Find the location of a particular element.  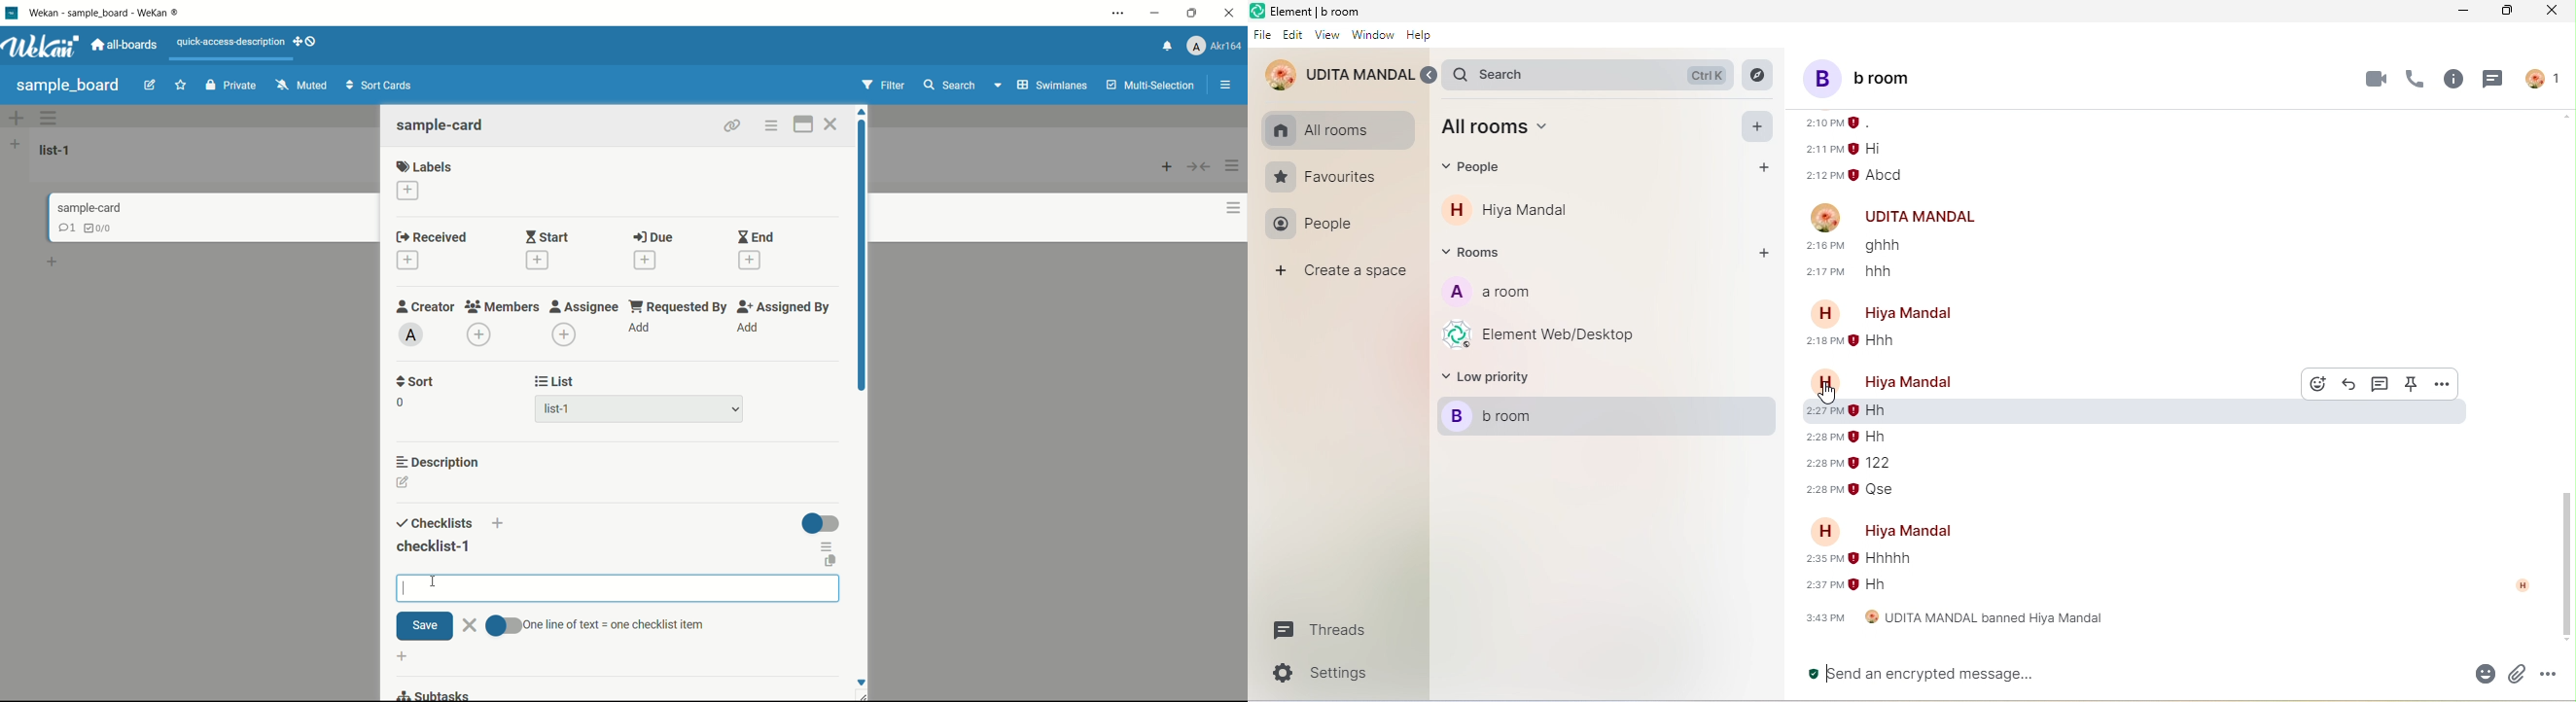

scroll bar is located at coordinates (863, 271).